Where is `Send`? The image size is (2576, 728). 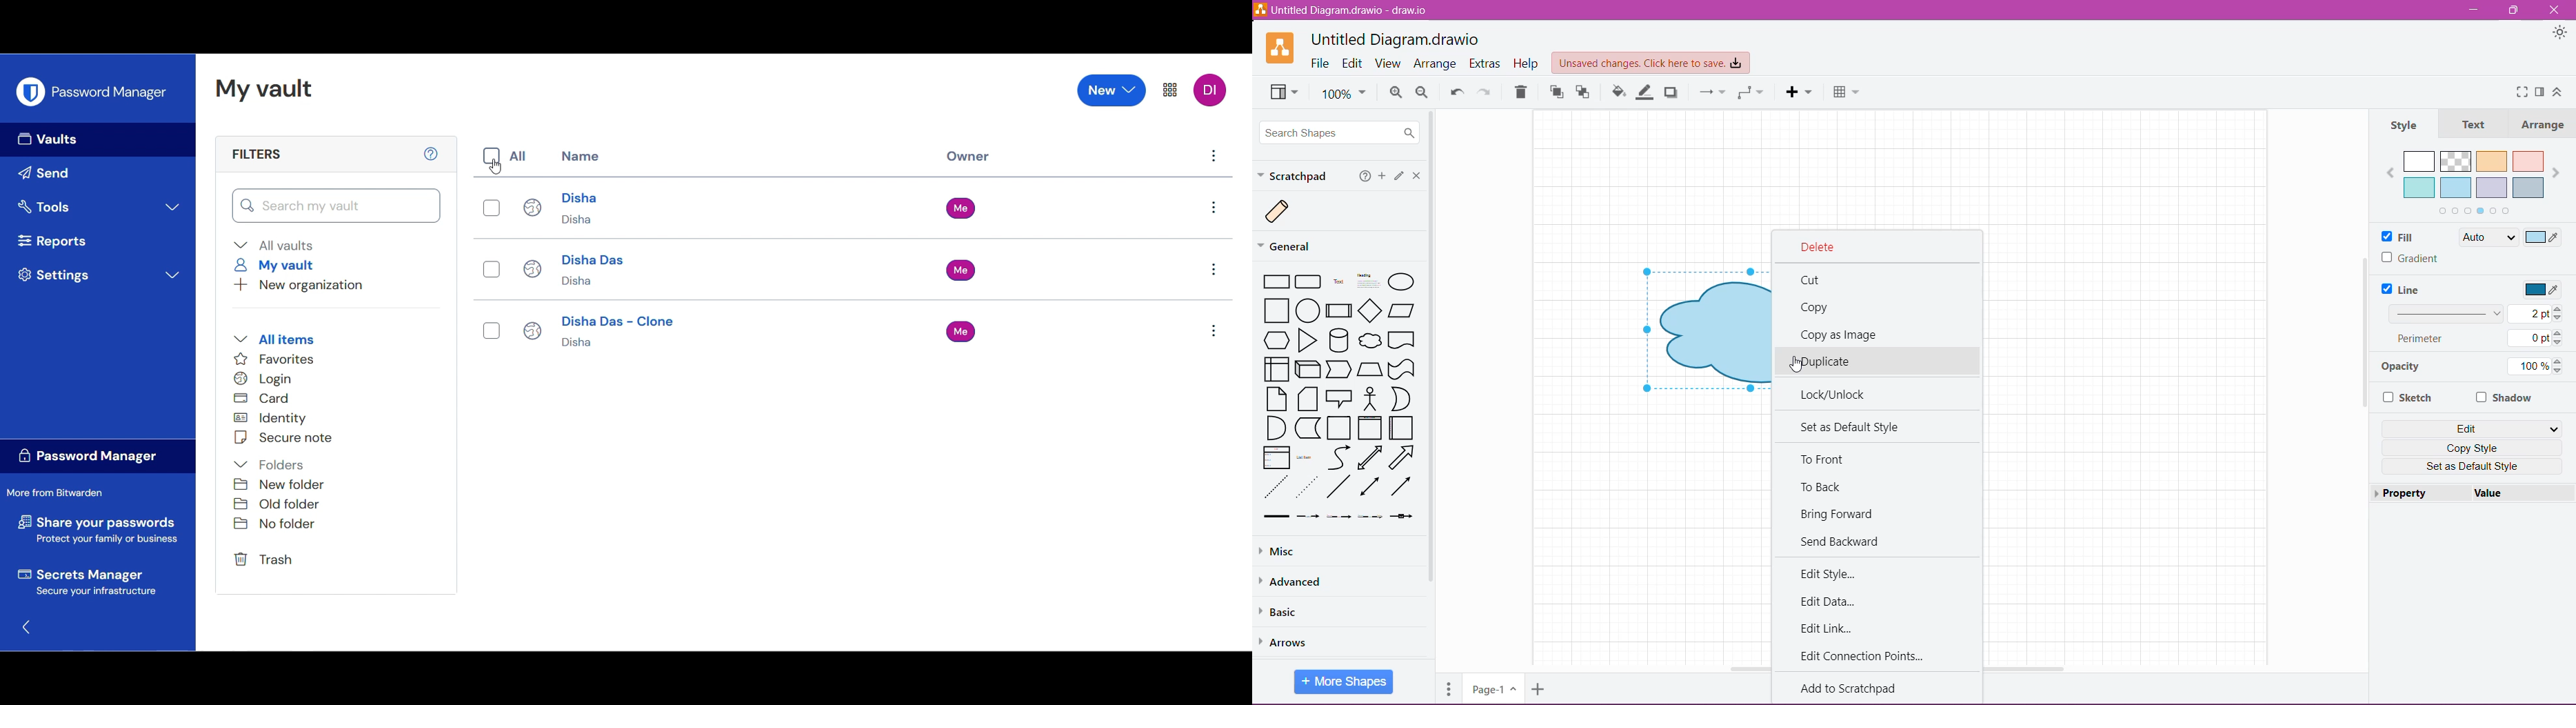 Send is located at coordinates (98, 174).